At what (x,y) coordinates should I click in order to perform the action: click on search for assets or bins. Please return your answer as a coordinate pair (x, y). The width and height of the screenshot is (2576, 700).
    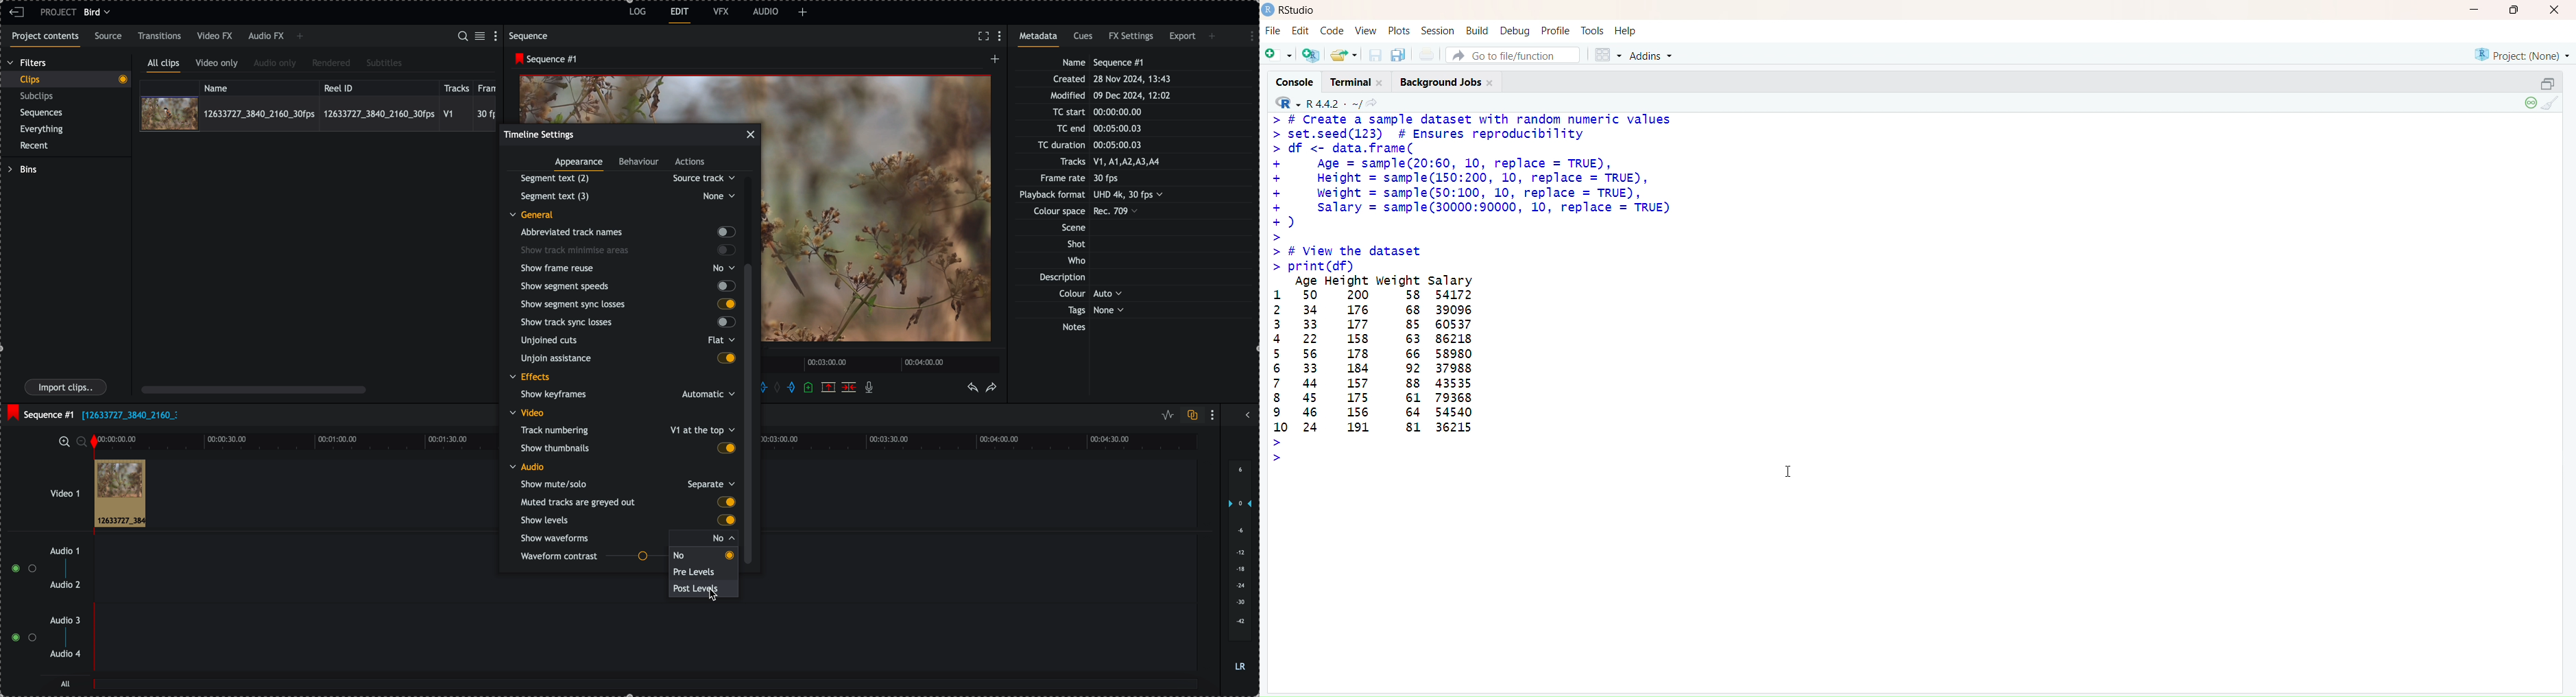
    Looking at the image, I should click on (462, 37).